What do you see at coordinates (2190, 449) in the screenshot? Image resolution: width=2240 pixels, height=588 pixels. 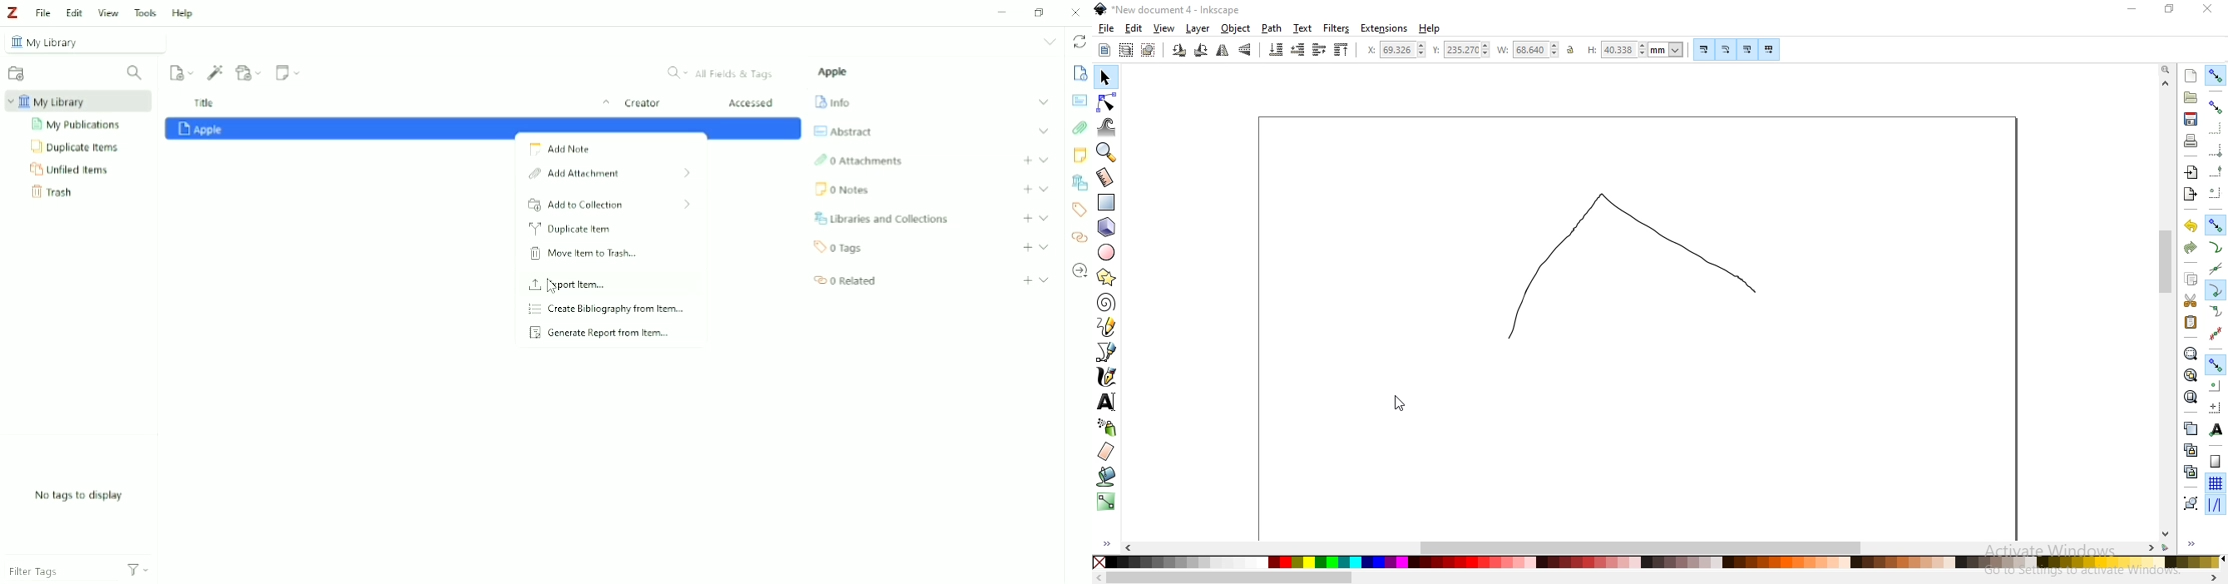 I see `create a clone` at bounding box center [2190, 449].